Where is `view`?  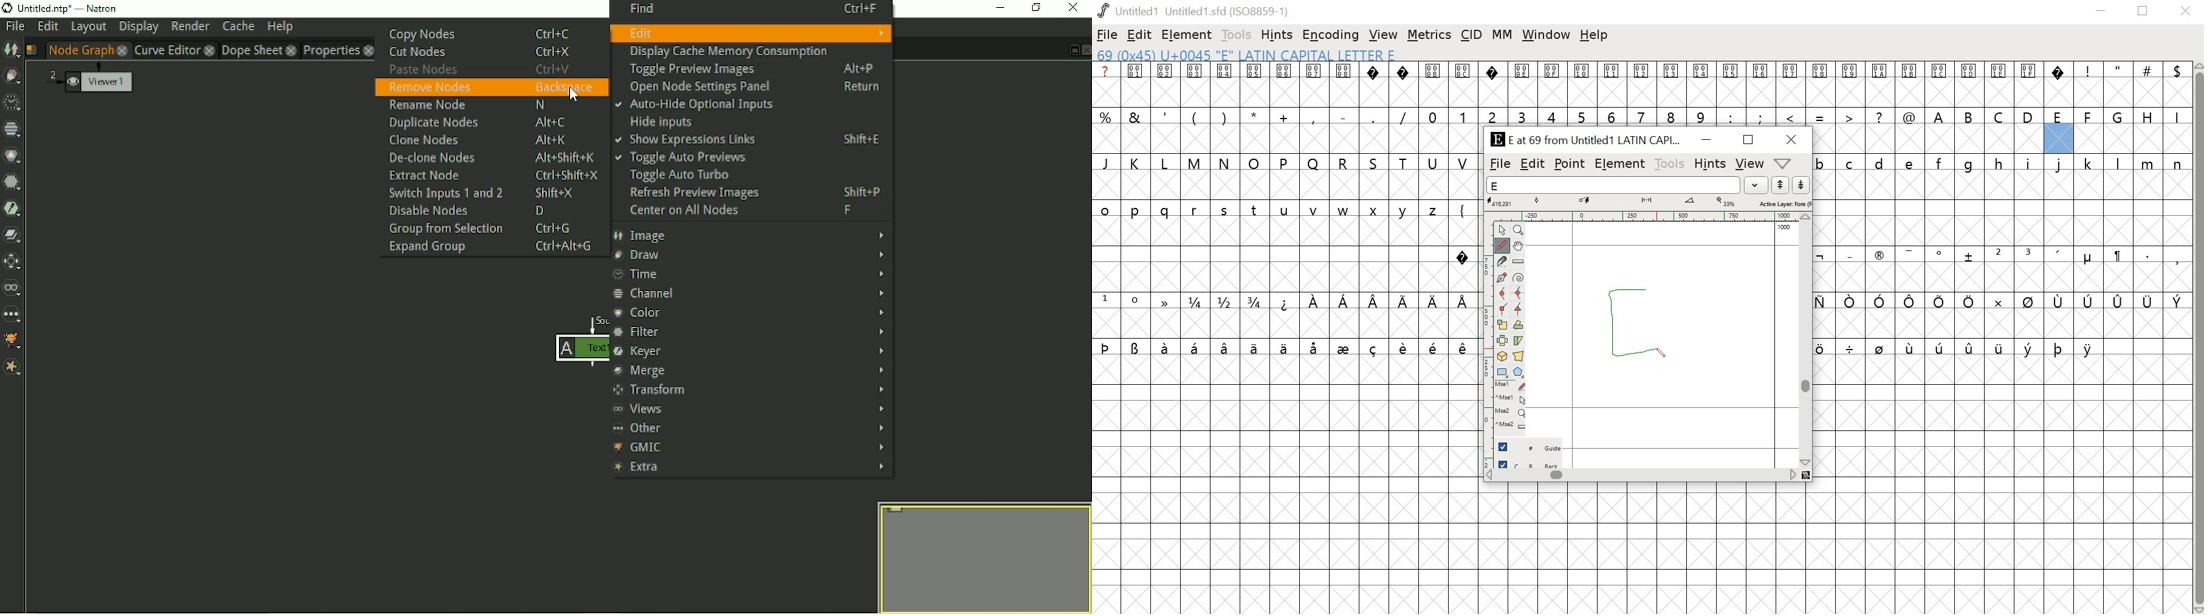 view is located at coordinates (1384, 35).